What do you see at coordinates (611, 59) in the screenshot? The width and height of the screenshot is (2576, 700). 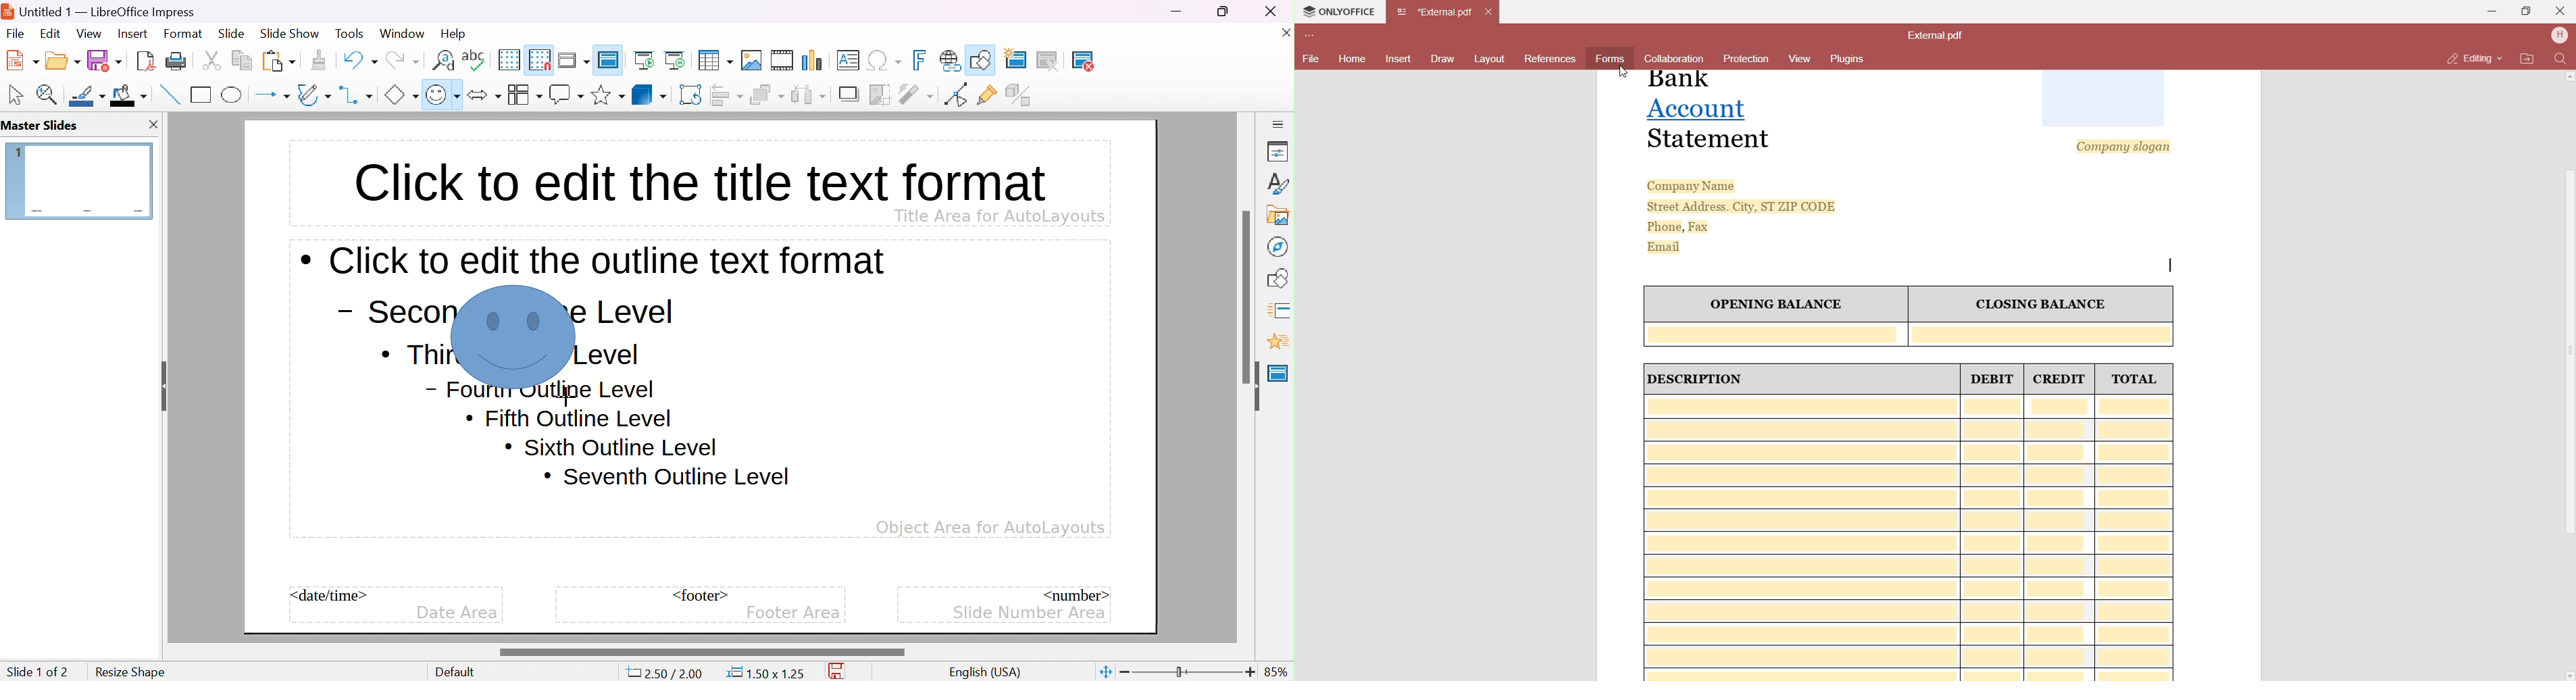 I see `master slide` at bounding box center [611, 59].